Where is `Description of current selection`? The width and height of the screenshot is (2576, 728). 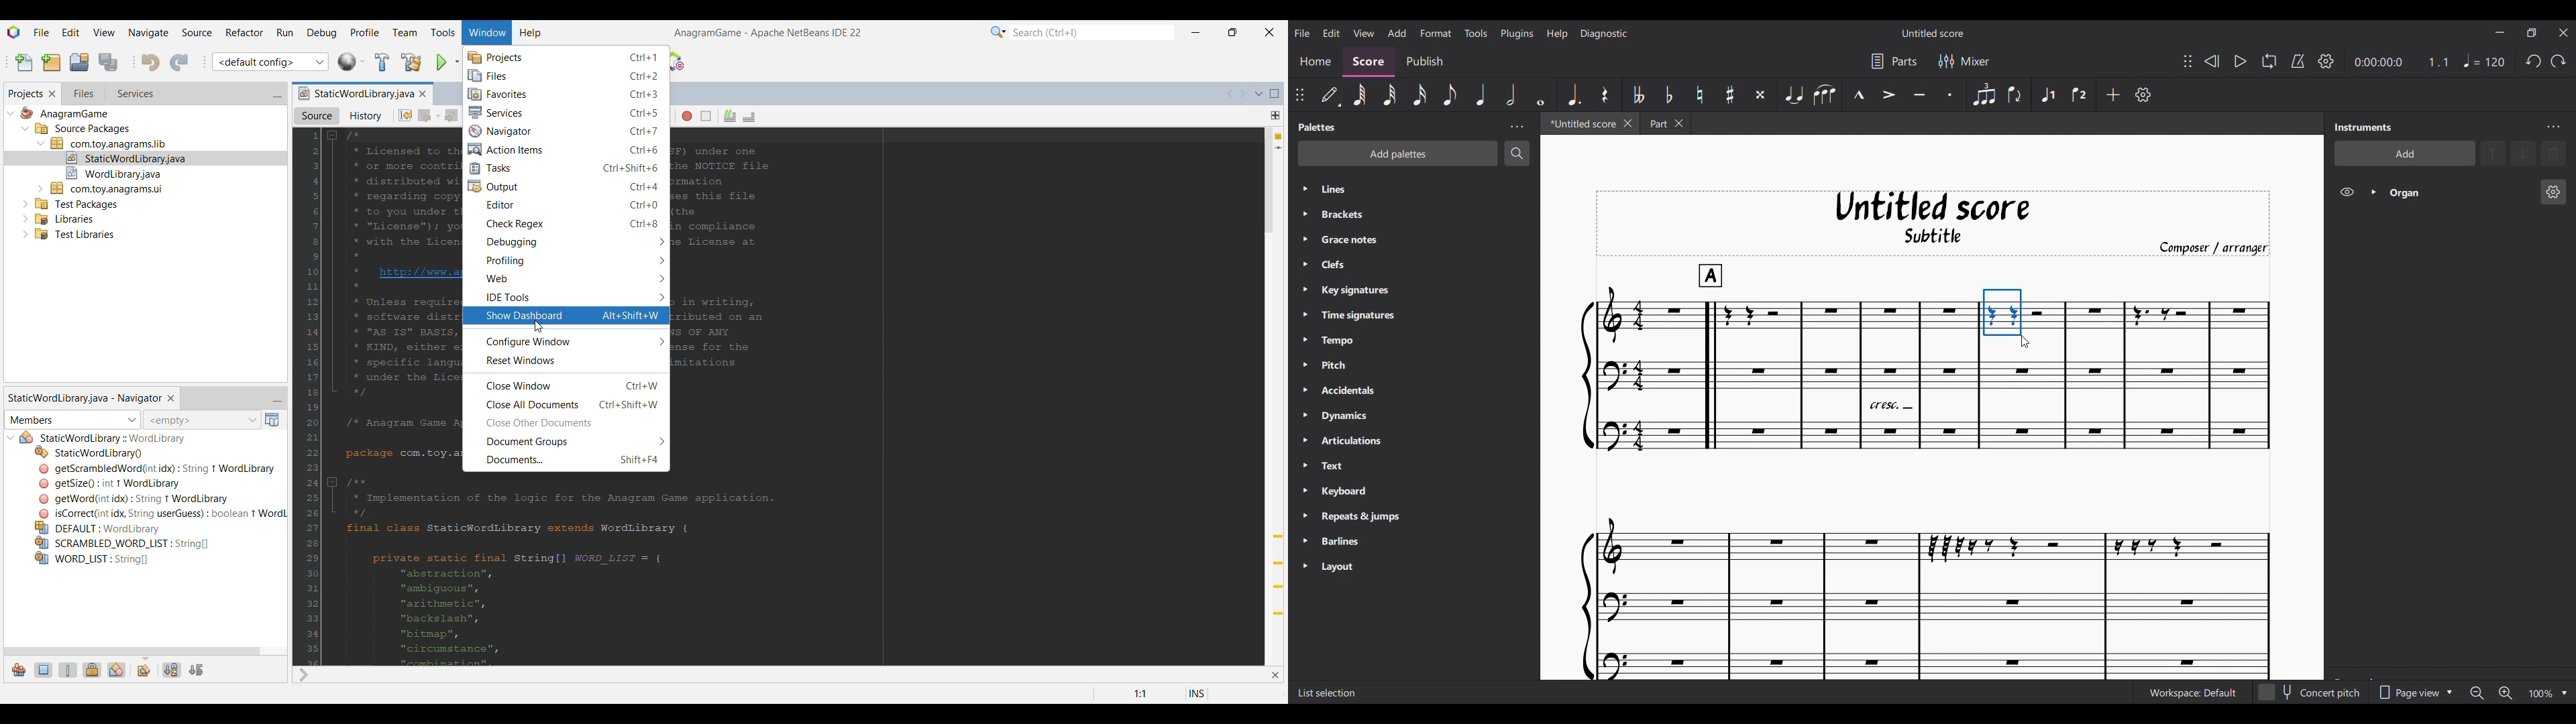
Description of current selection is located at coordinates (1330, 692).